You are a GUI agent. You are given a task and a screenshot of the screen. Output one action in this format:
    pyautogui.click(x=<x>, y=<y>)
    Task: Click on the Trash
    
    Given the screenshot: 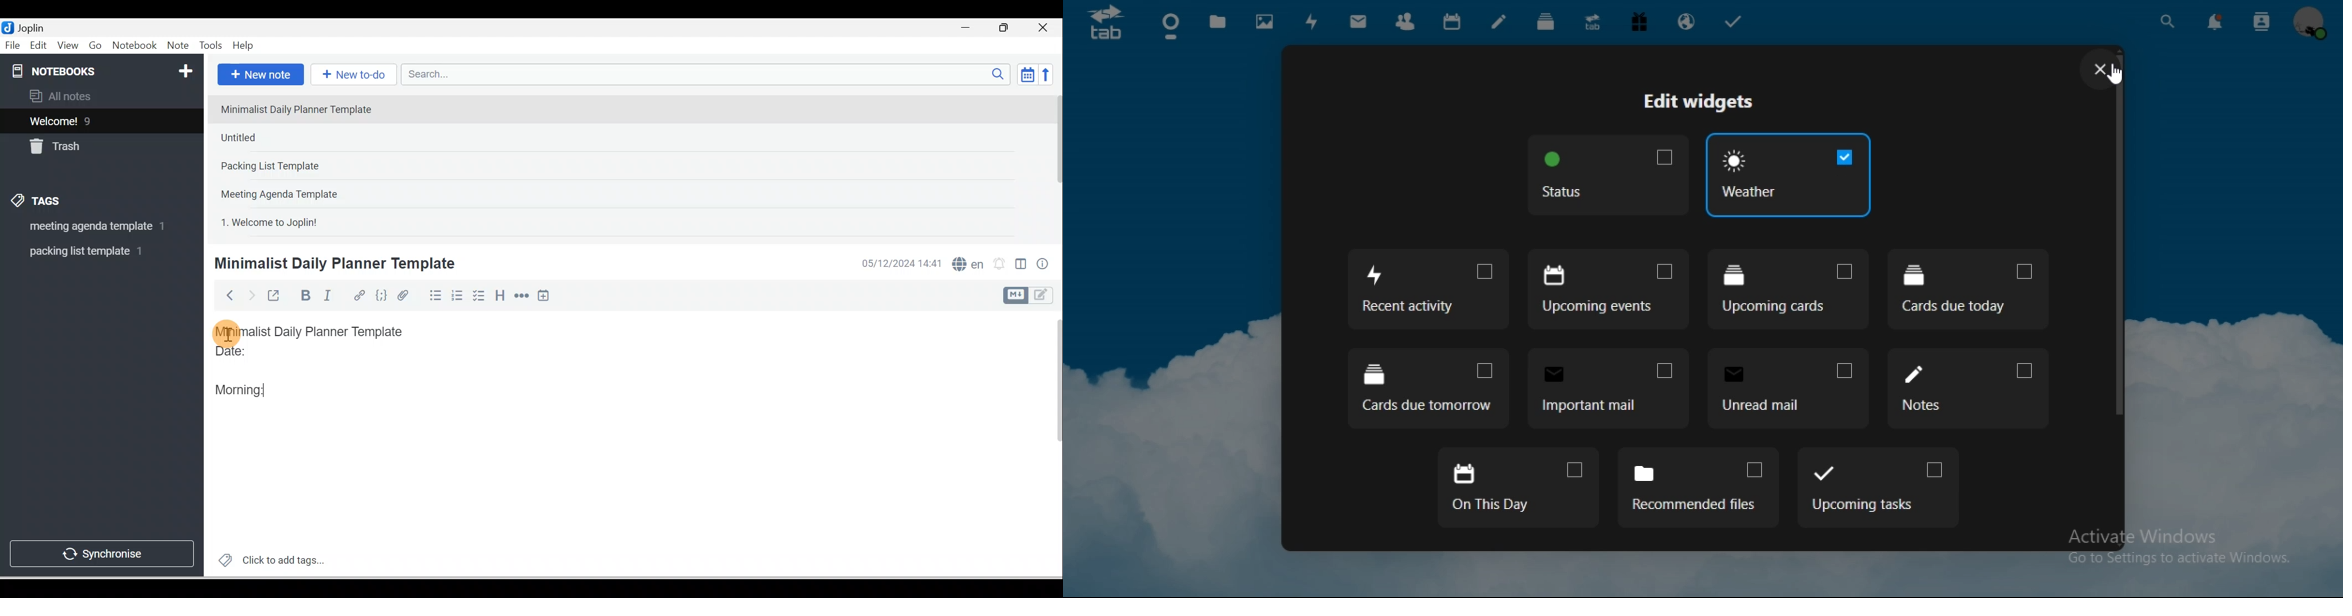 What is the action you would take?
    pyautogui.click(x=81, y=143)
    